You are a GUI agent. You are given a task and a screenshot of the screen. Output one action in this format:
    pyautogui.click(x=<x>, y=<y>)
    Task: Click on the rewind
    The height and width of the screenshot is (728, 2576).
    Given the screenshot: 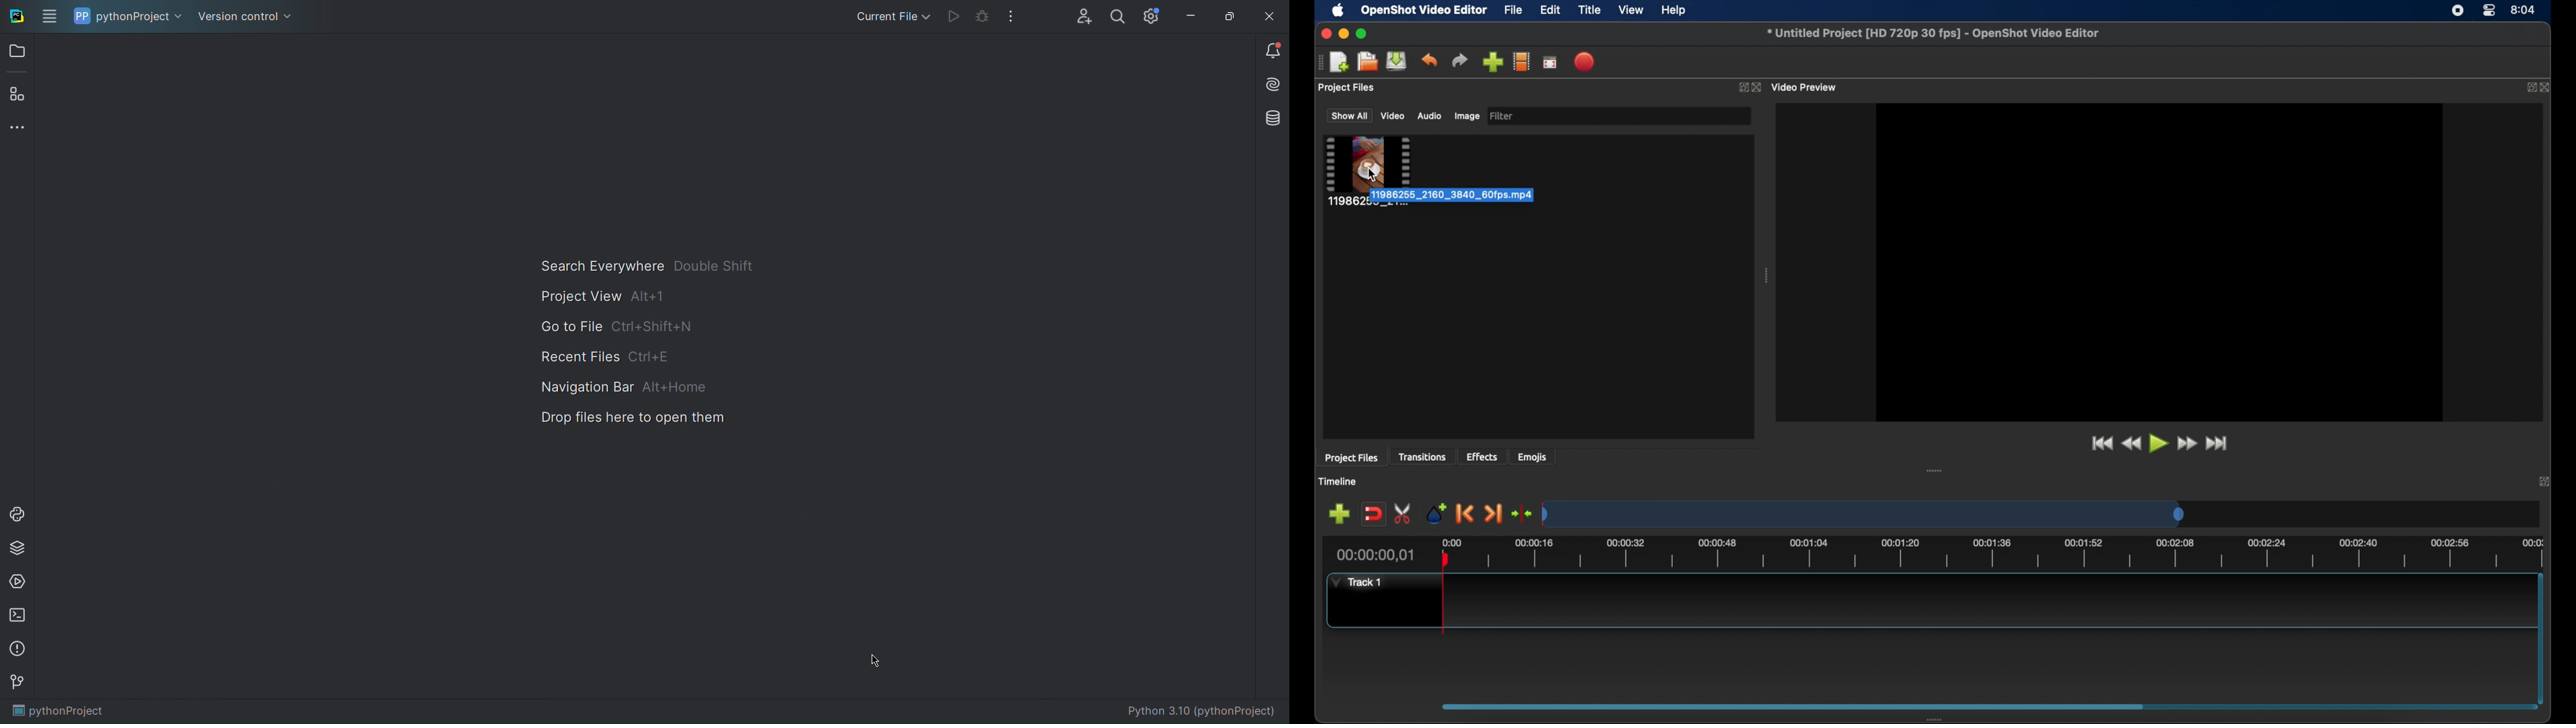 What is the action you would take?
    pyautogui.click(x=2132, y=444)
    